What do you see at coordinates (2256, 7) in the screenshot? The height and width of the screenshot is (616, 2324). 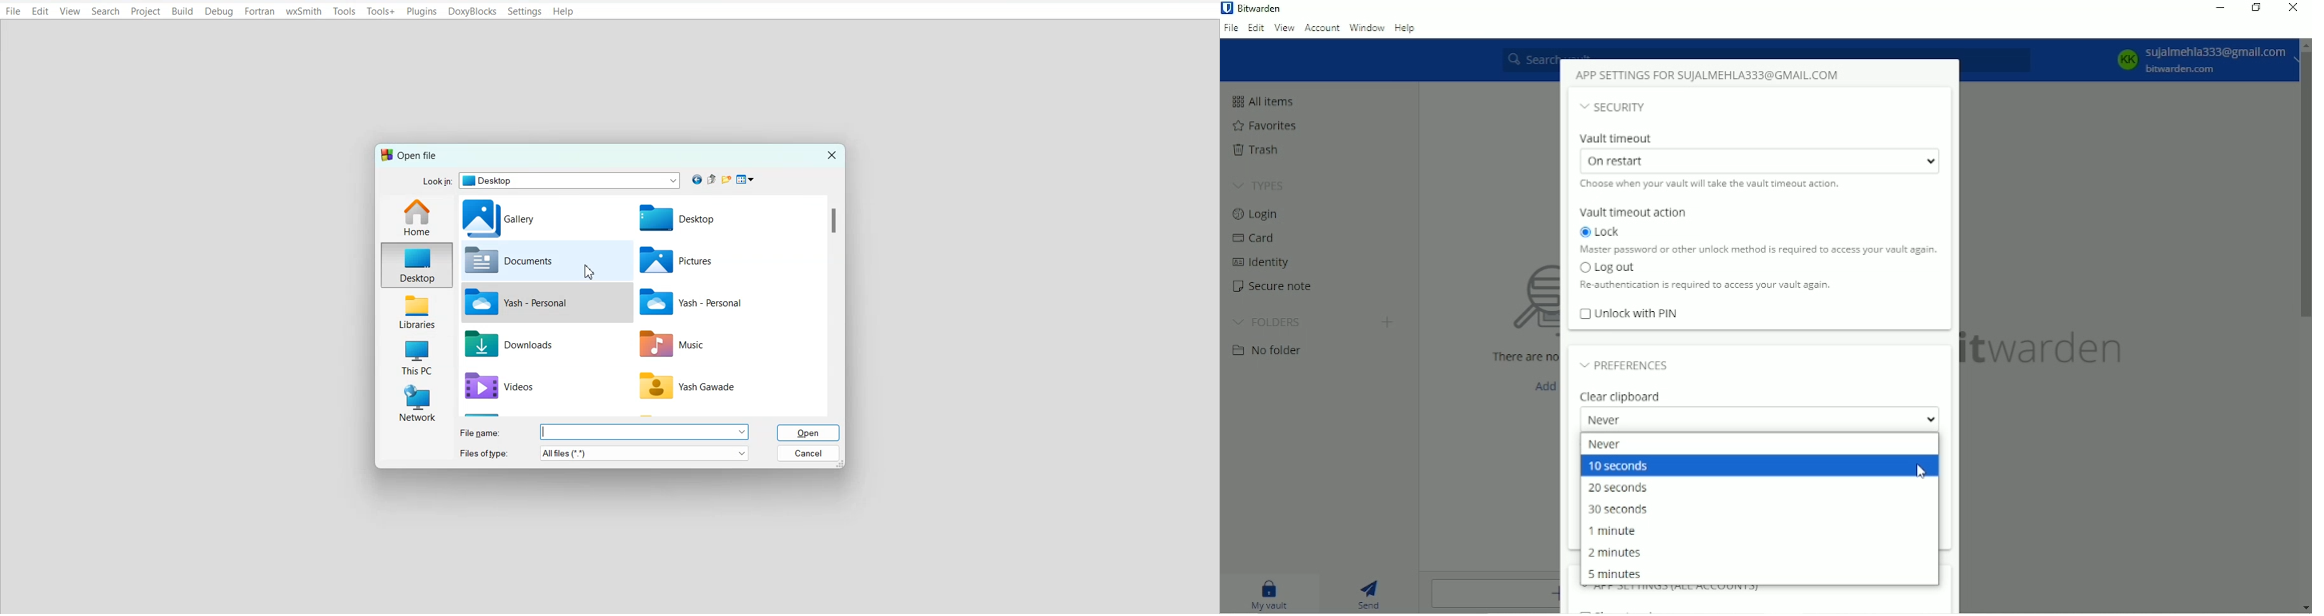 I see `Restore down` at bounding box center [2256, 7].